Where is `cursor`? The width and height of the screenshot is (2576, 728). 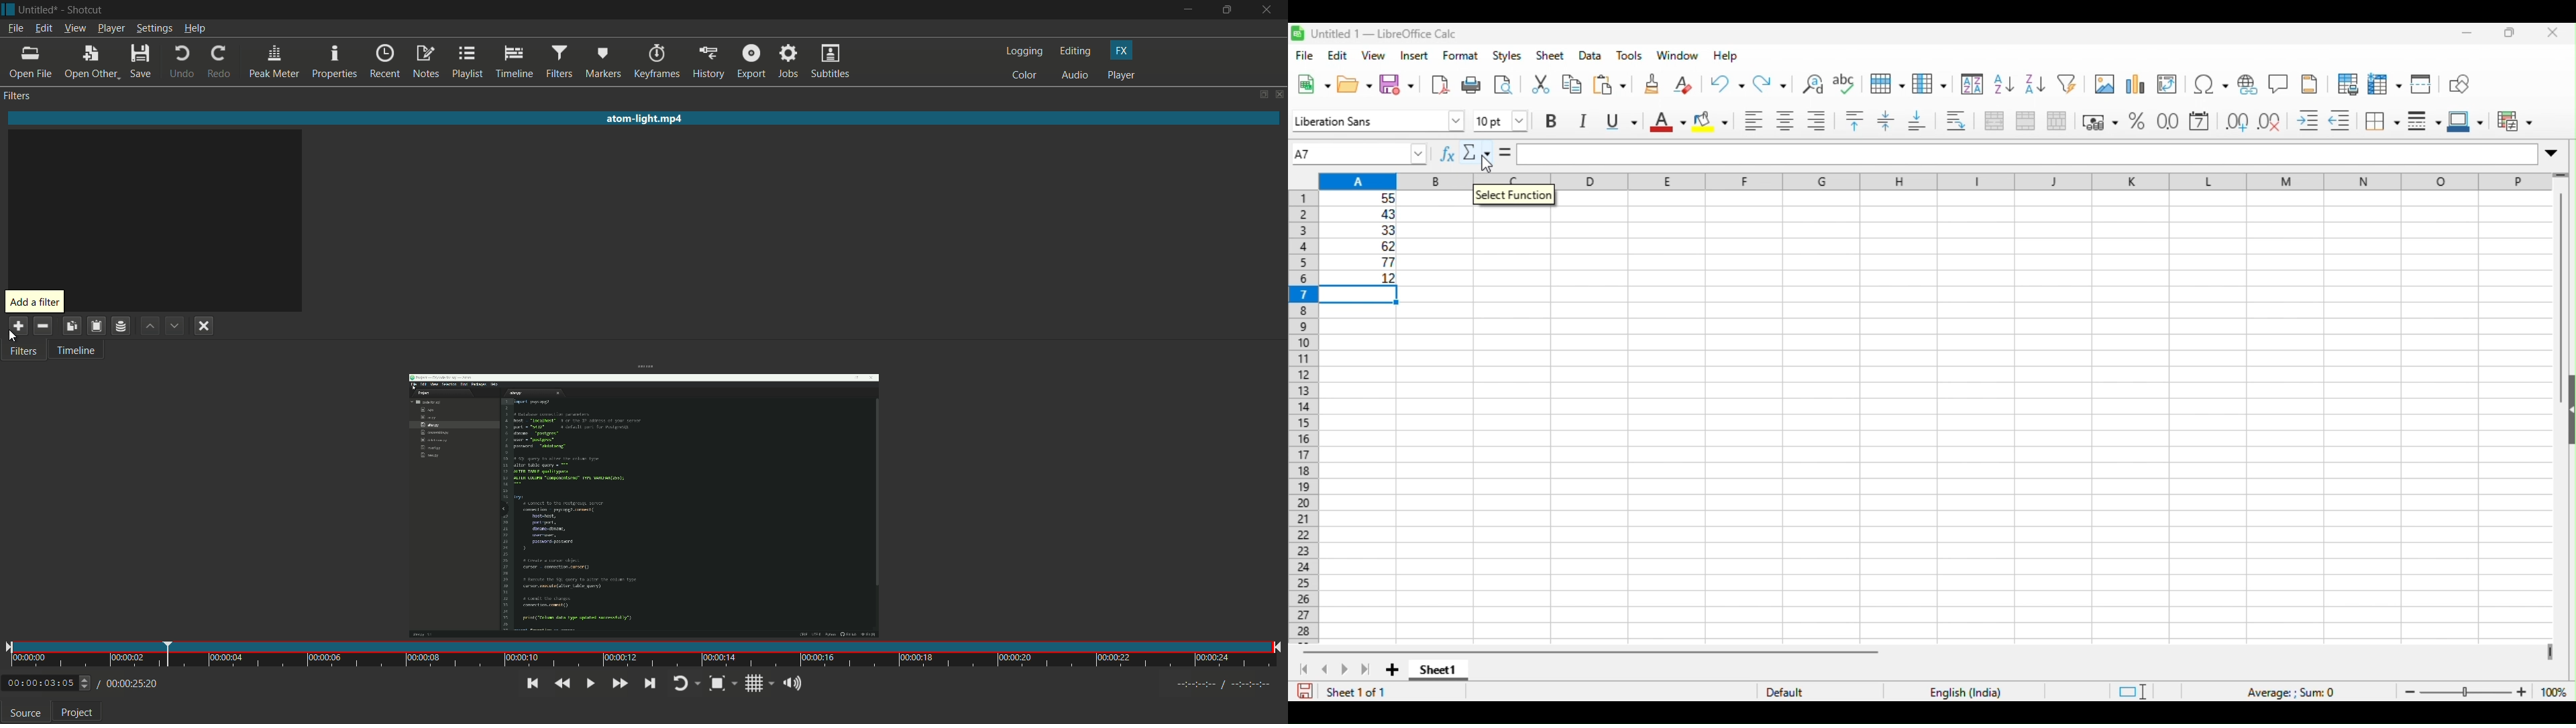
cursor is located at coordinates (1488, 166).